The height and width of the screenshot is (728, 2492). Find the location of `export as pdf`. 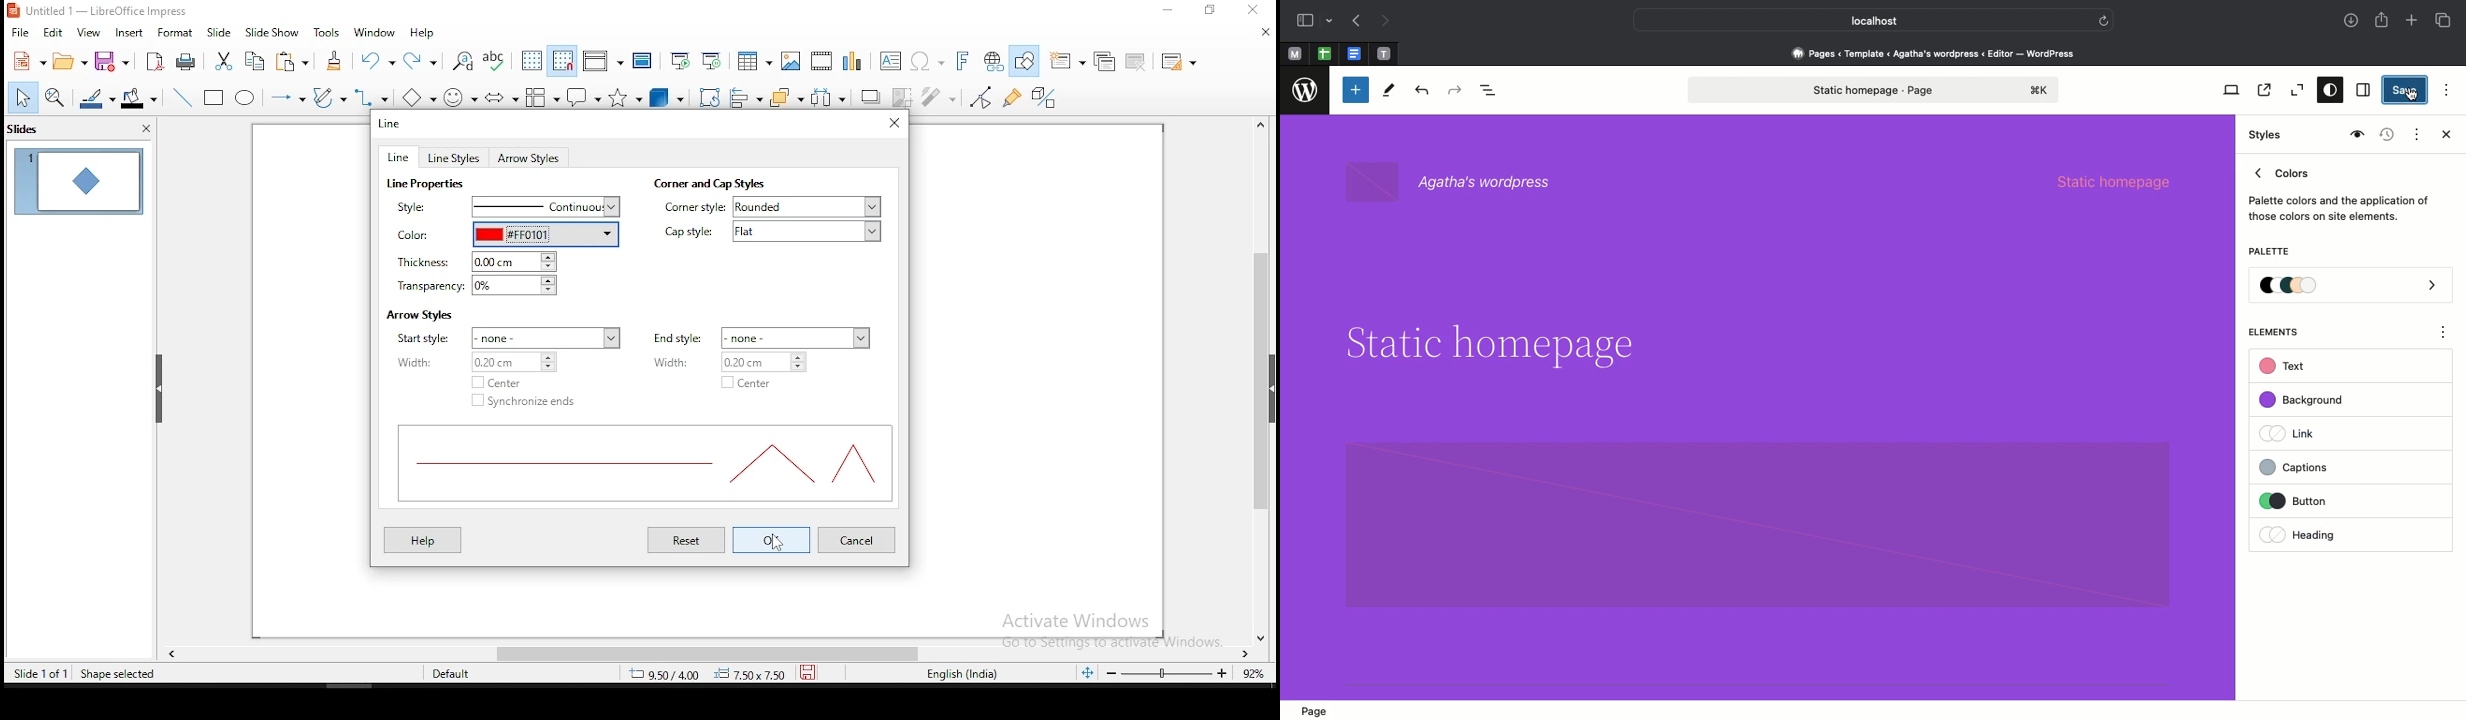

export as pdf is located at coordinates (156, 61).